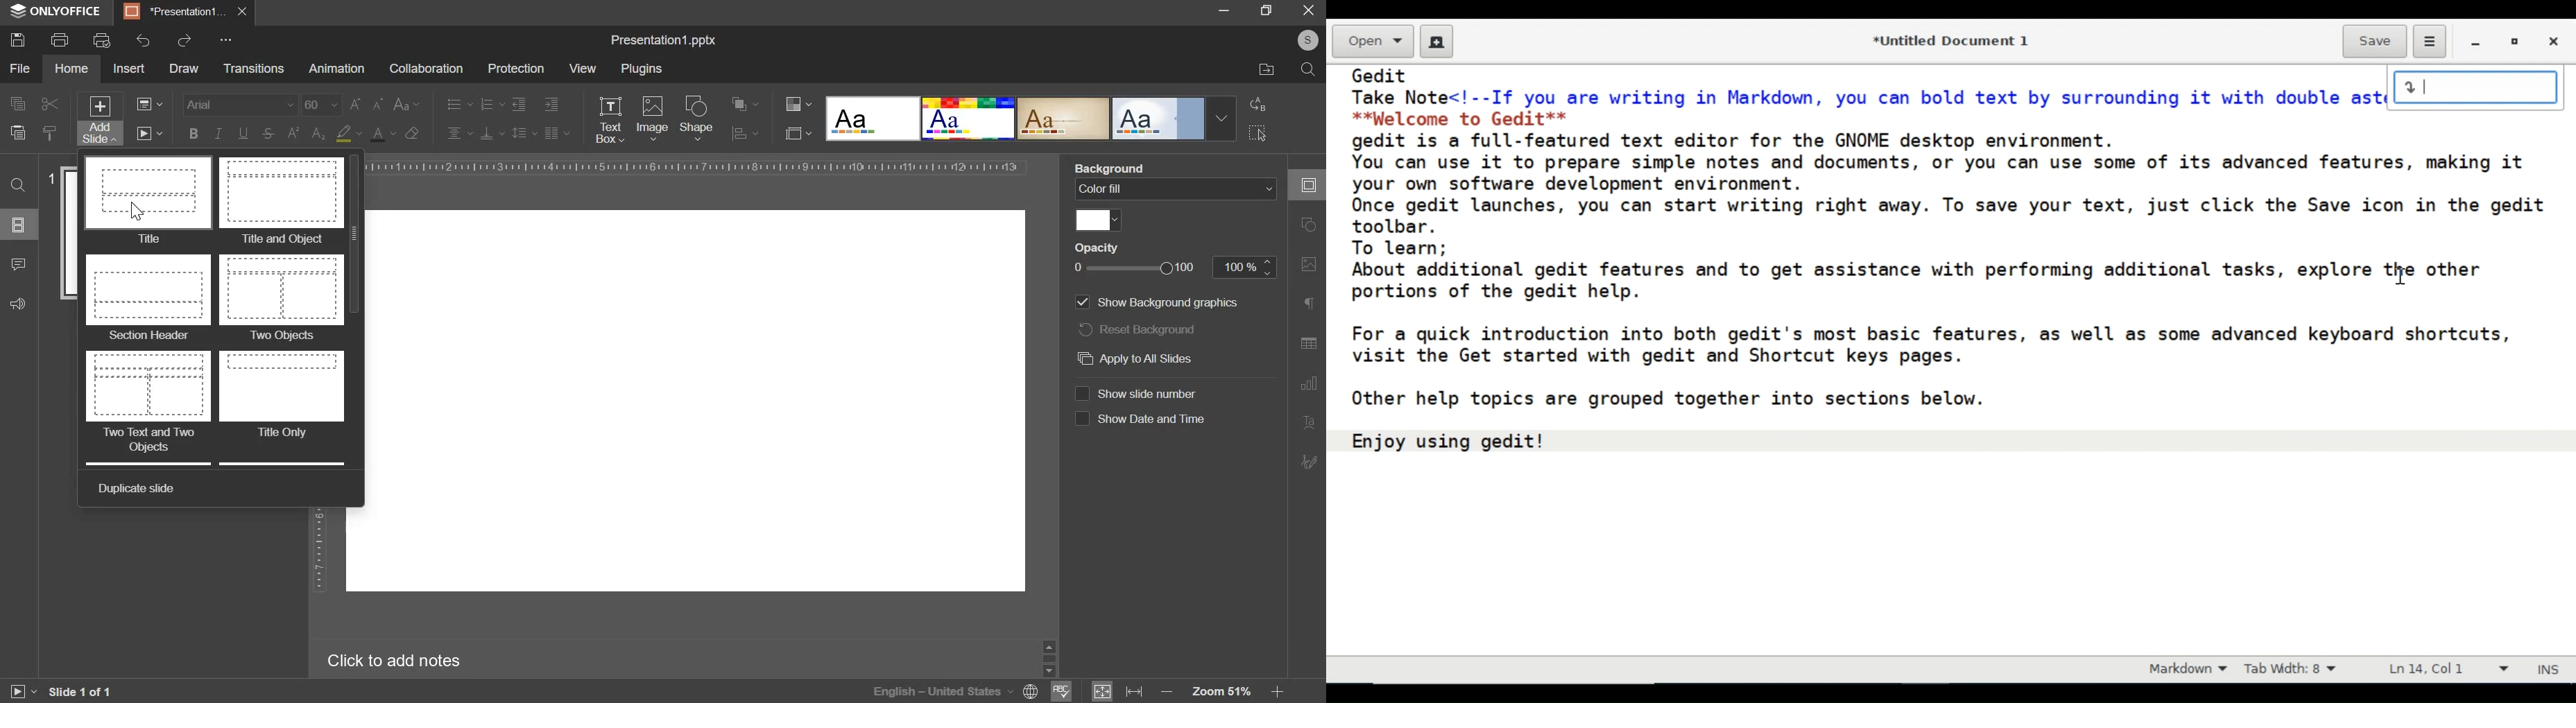  Describe the element at coordinates (425, 69) in the screenshot. I see `collaboration` at that location.